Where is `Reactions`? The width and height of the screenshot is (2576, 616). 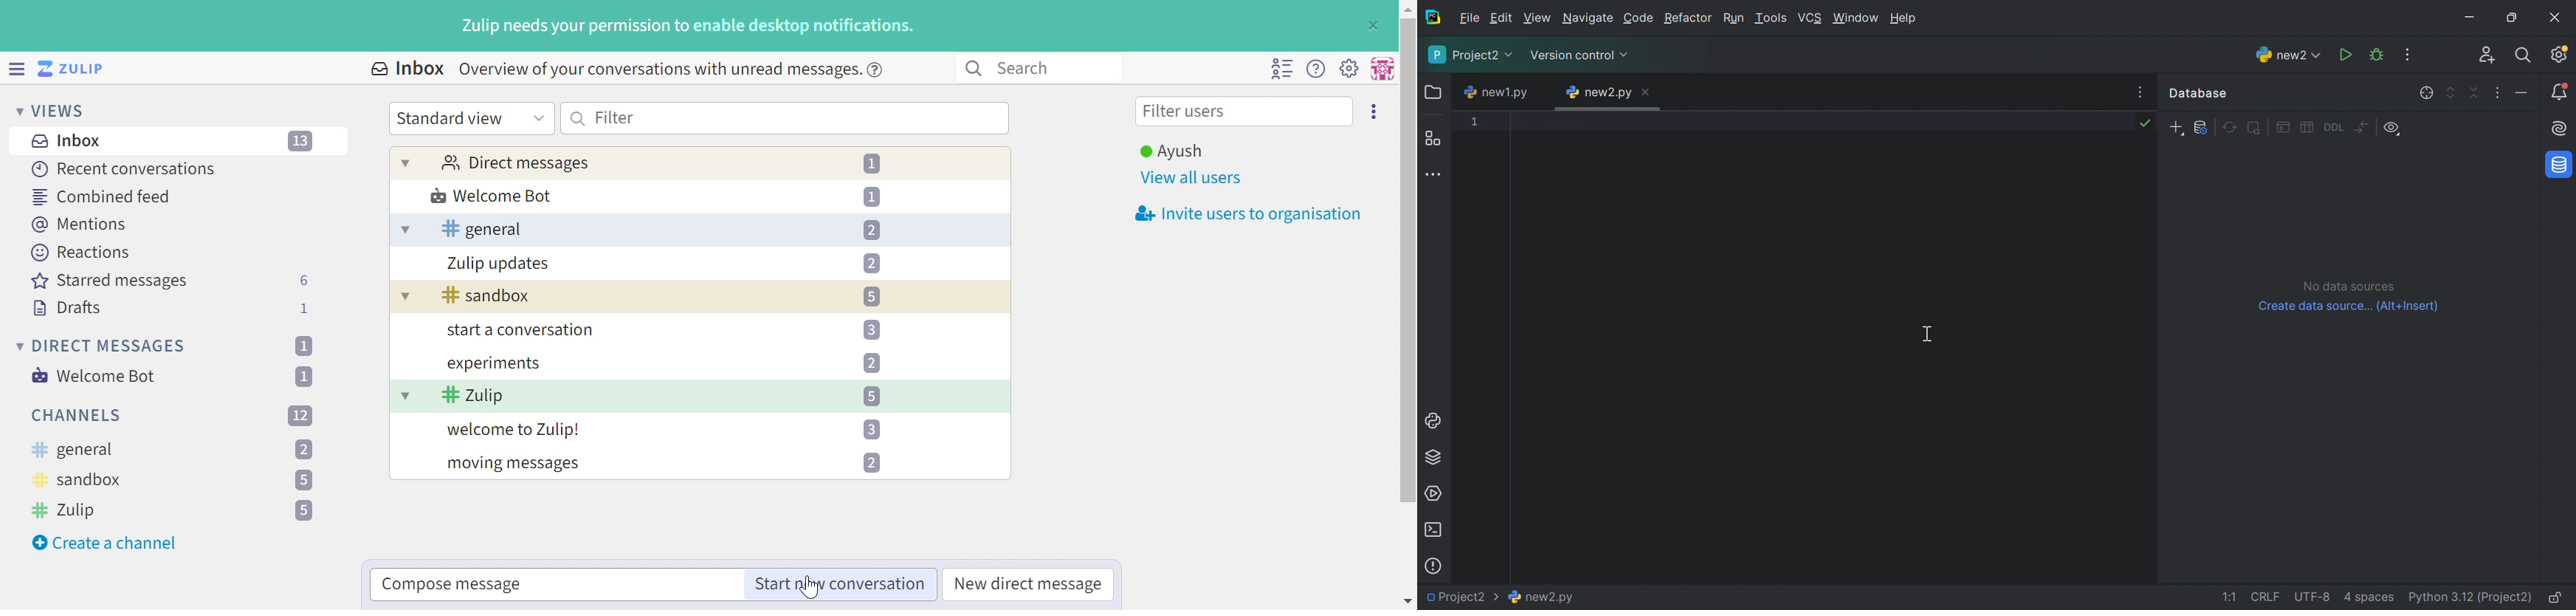
Reactions is located at coordinates (80, 253).